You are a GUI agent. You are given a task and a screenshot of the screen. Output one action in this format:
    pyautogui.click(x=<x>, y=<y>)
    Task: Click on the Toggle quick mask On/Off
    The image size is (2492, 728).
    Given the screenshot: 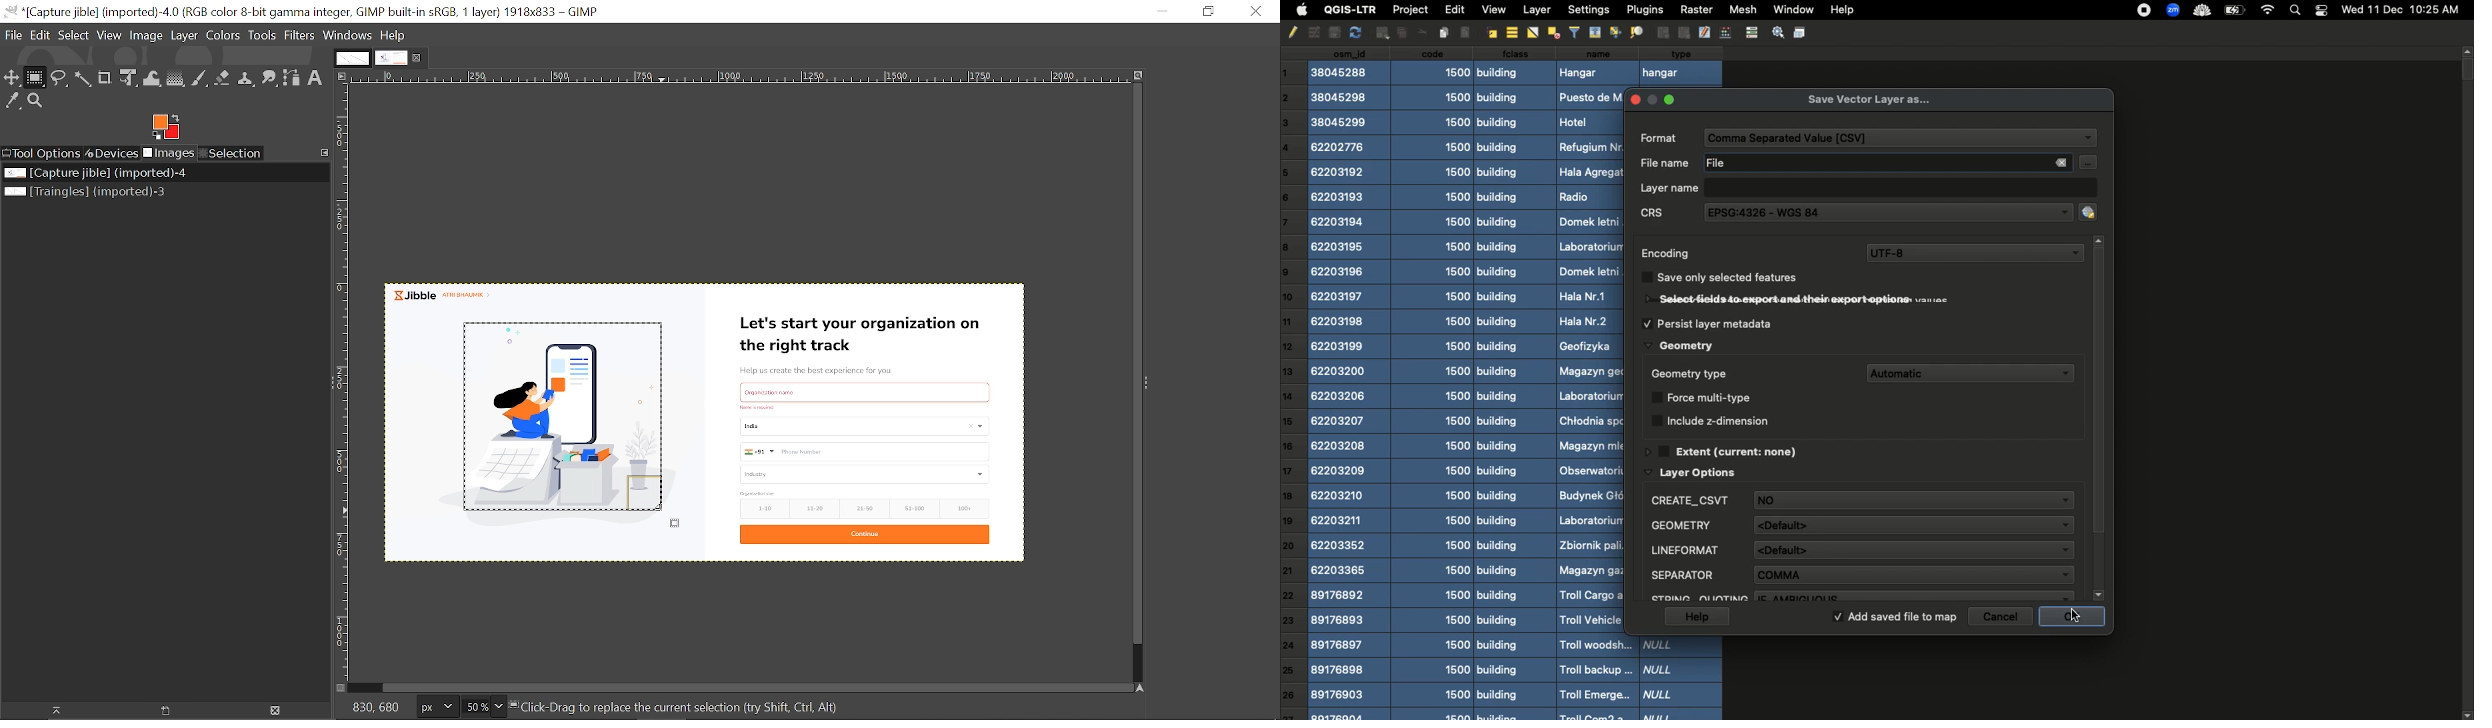 What is the action you would take?
    pyautogui.click(x=341, y=688)
    